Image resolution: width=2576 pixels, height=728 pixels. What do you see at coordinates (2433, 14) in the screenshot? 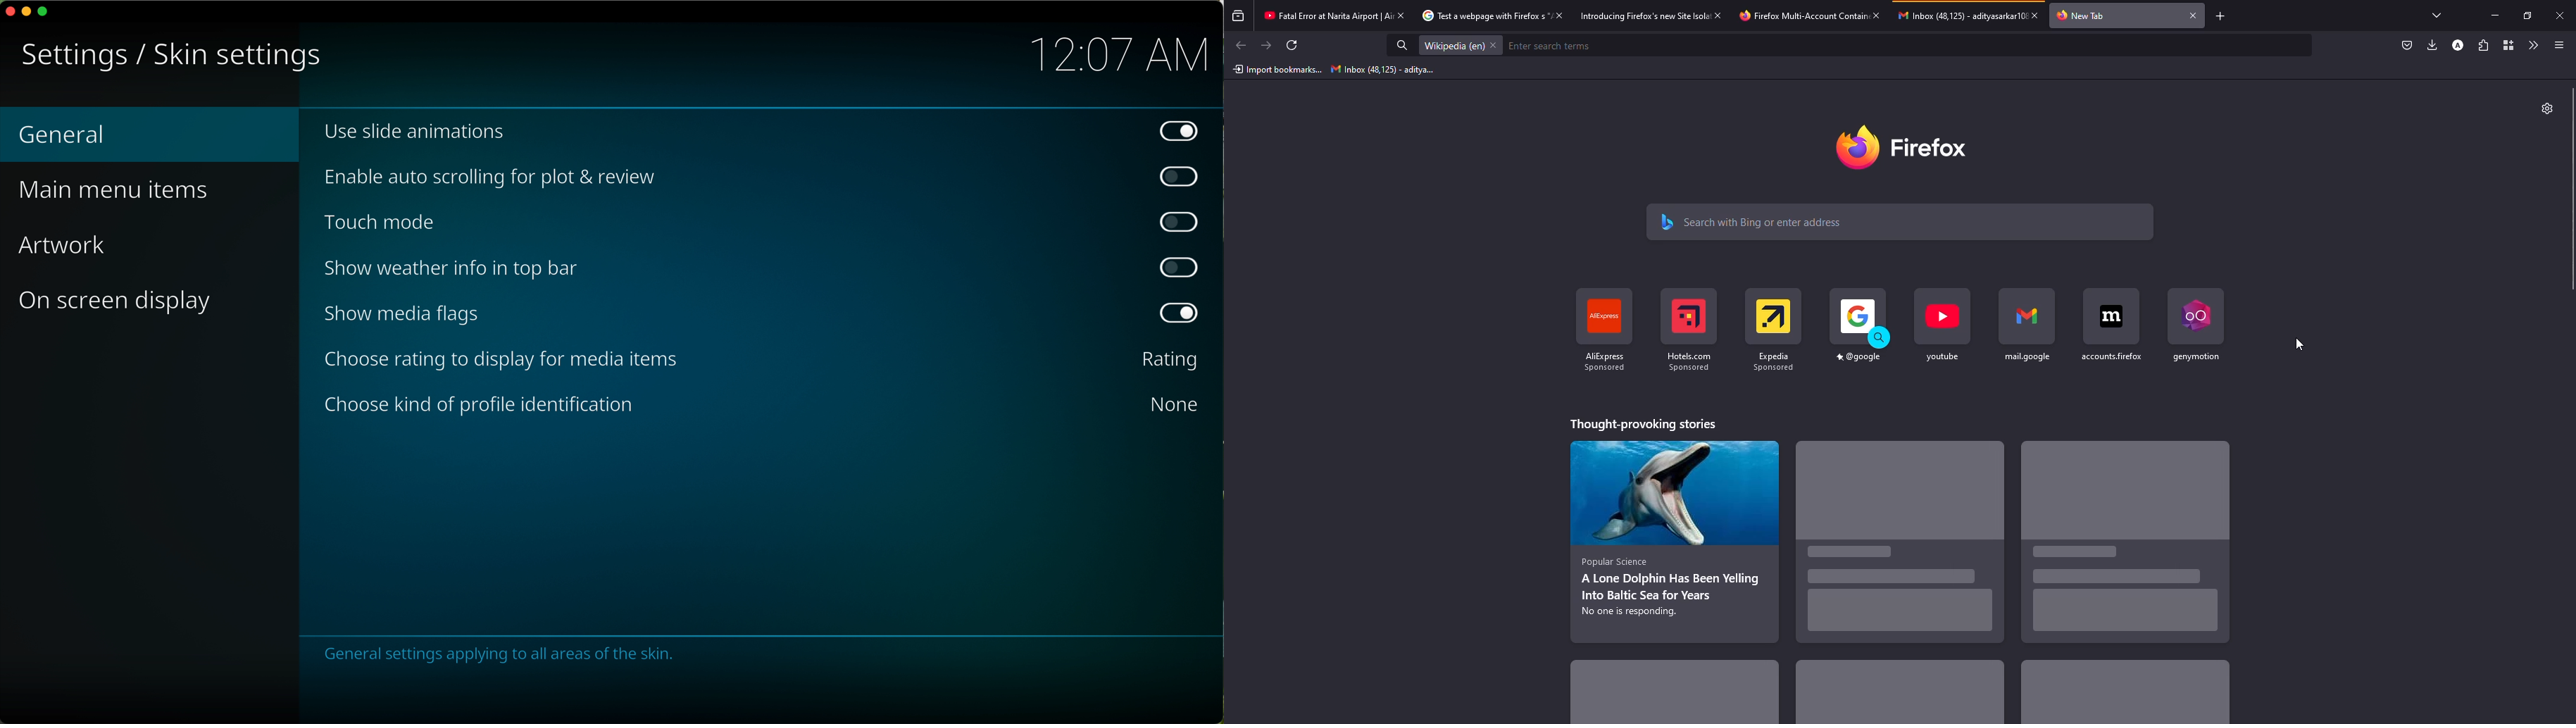
I see `tabs` at bounding box center [2433, 14].